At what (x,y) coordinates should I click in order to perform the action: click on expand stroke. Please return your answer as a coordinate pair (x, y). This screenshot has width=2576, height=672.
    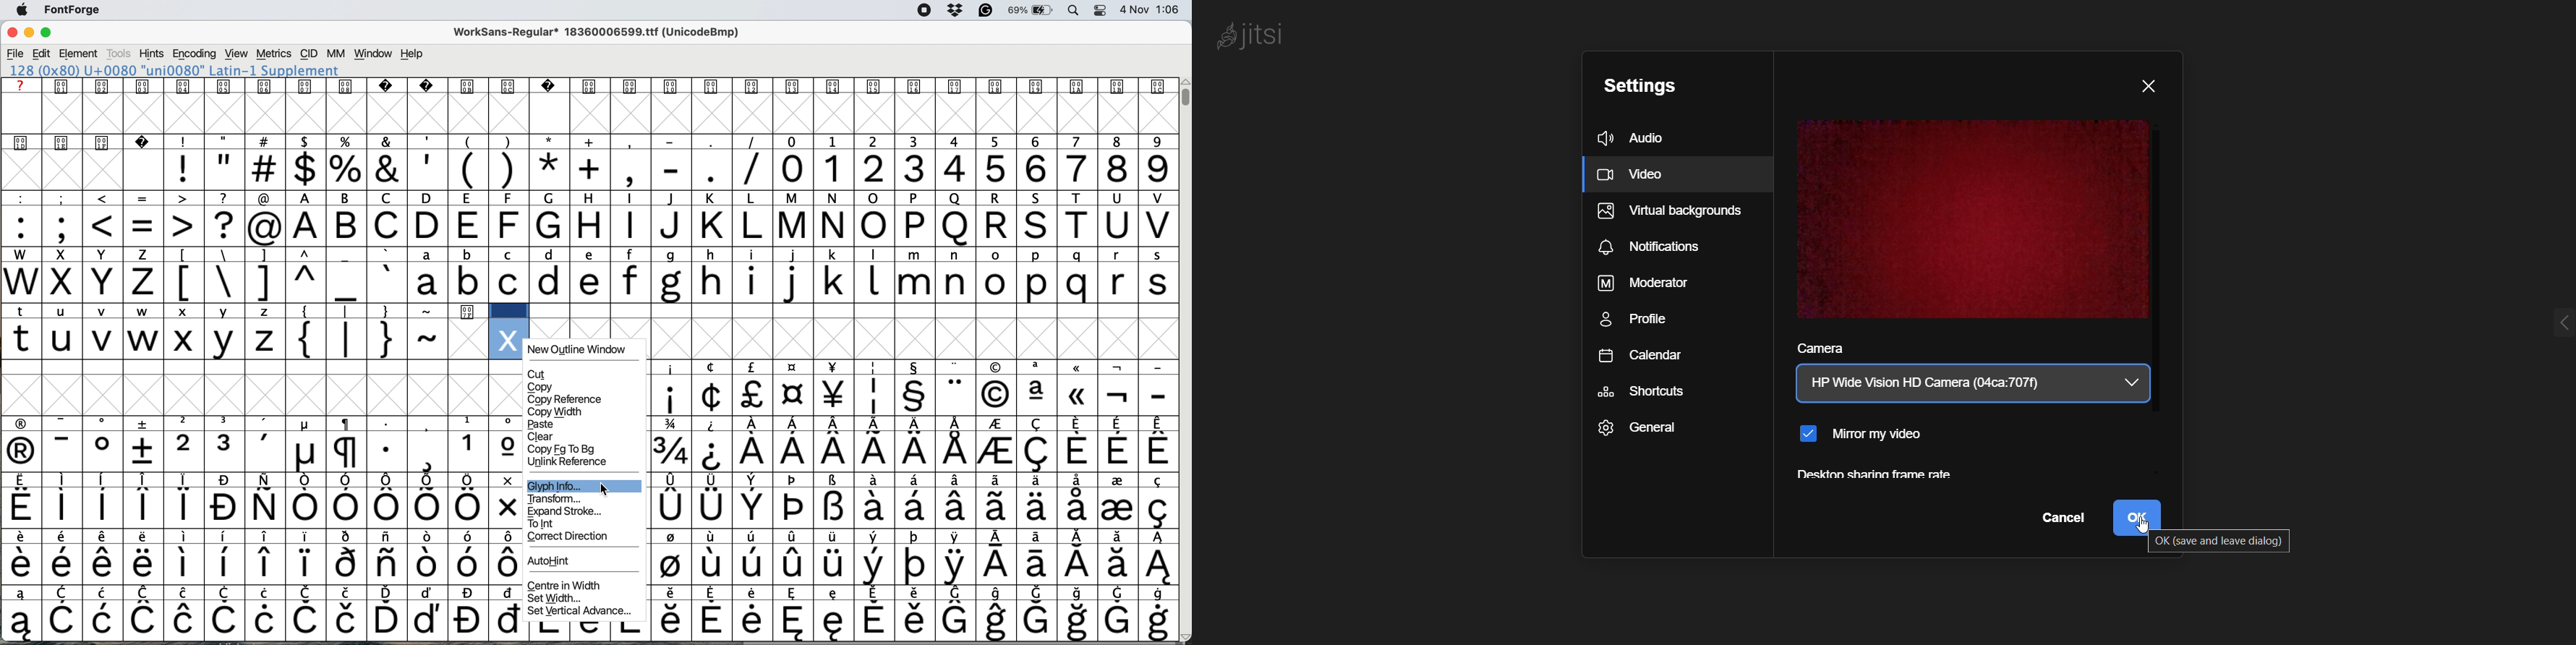
    Looking at the image, I should click on (562, 513).